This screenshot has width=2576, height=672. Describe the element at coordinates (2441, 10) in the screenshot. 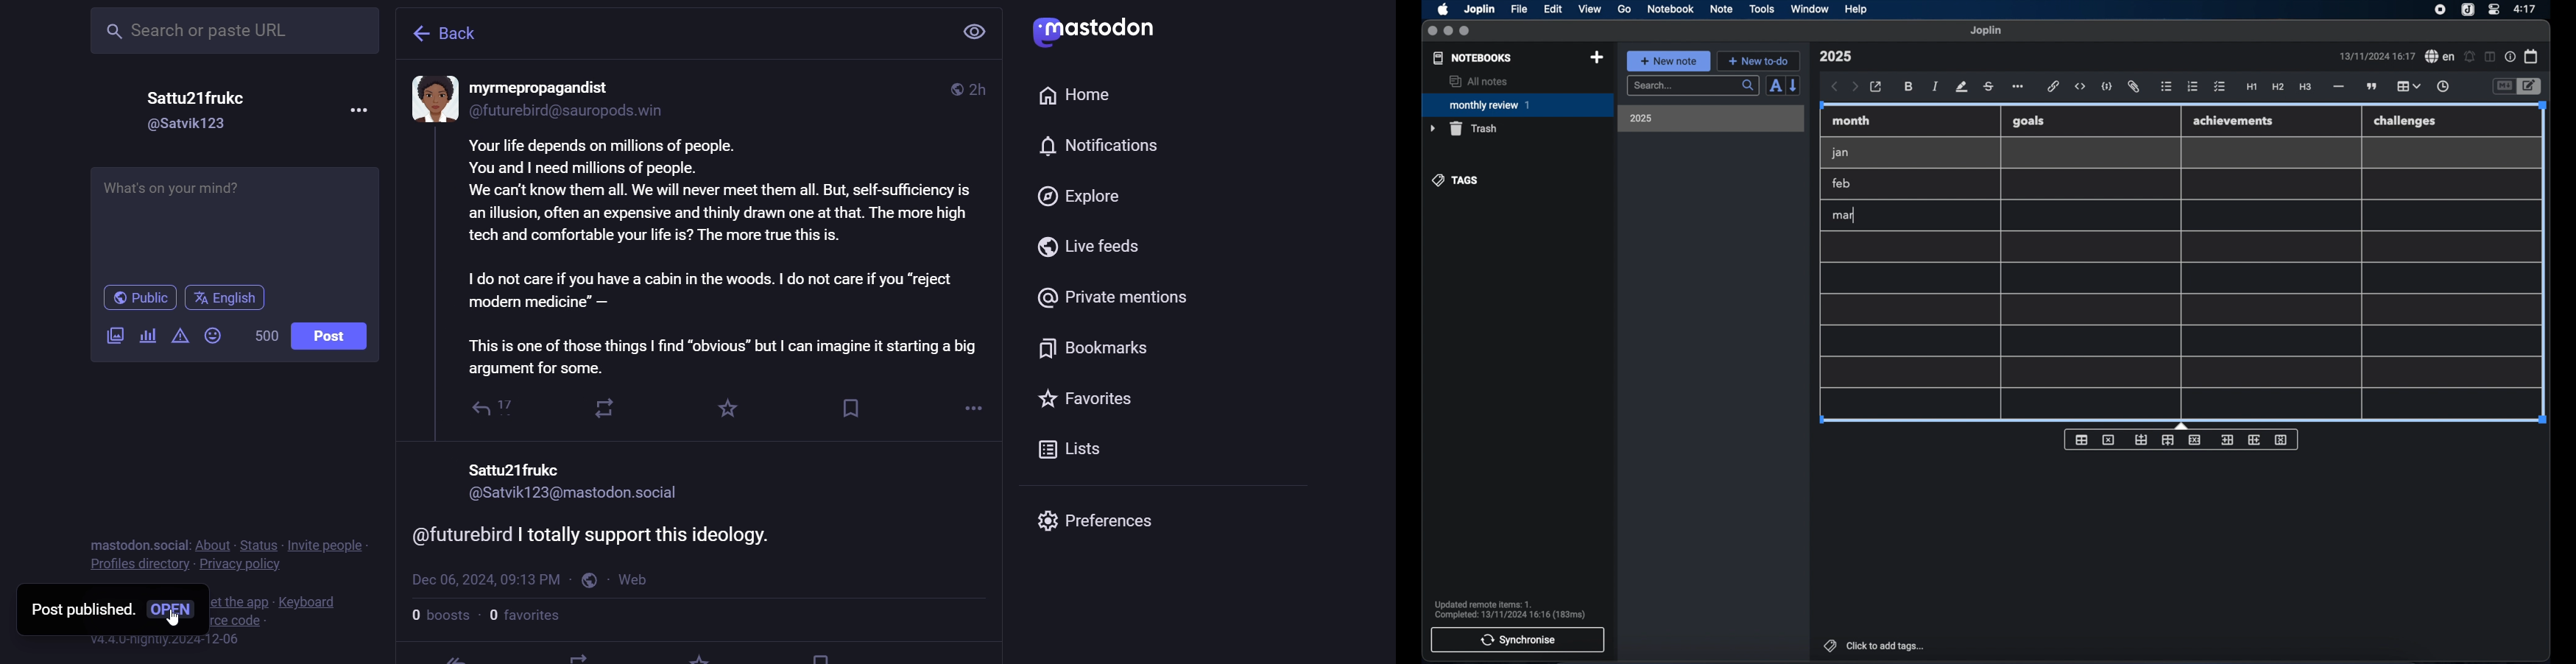

I see `screen recorder icon` at that location.